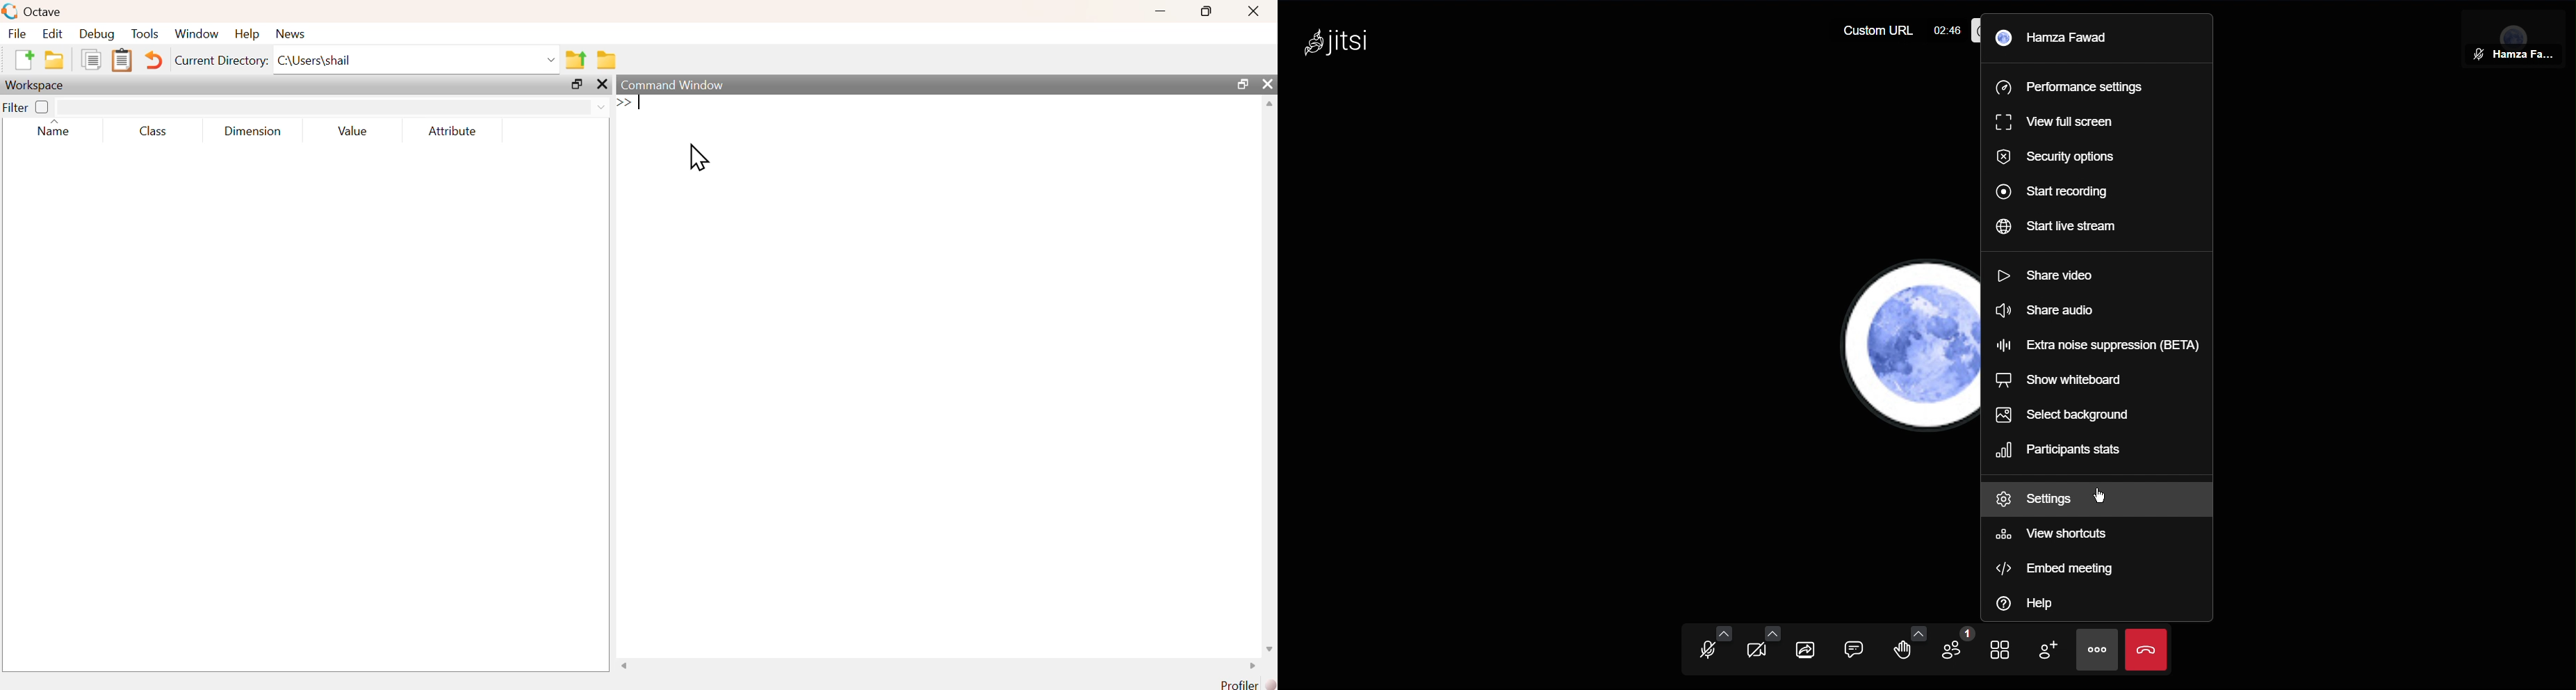 The image size is (2576, 700). What do you see at coordinates (1267, 83) in the screenshot?
I see `close` at bounding box center [1267, 83].